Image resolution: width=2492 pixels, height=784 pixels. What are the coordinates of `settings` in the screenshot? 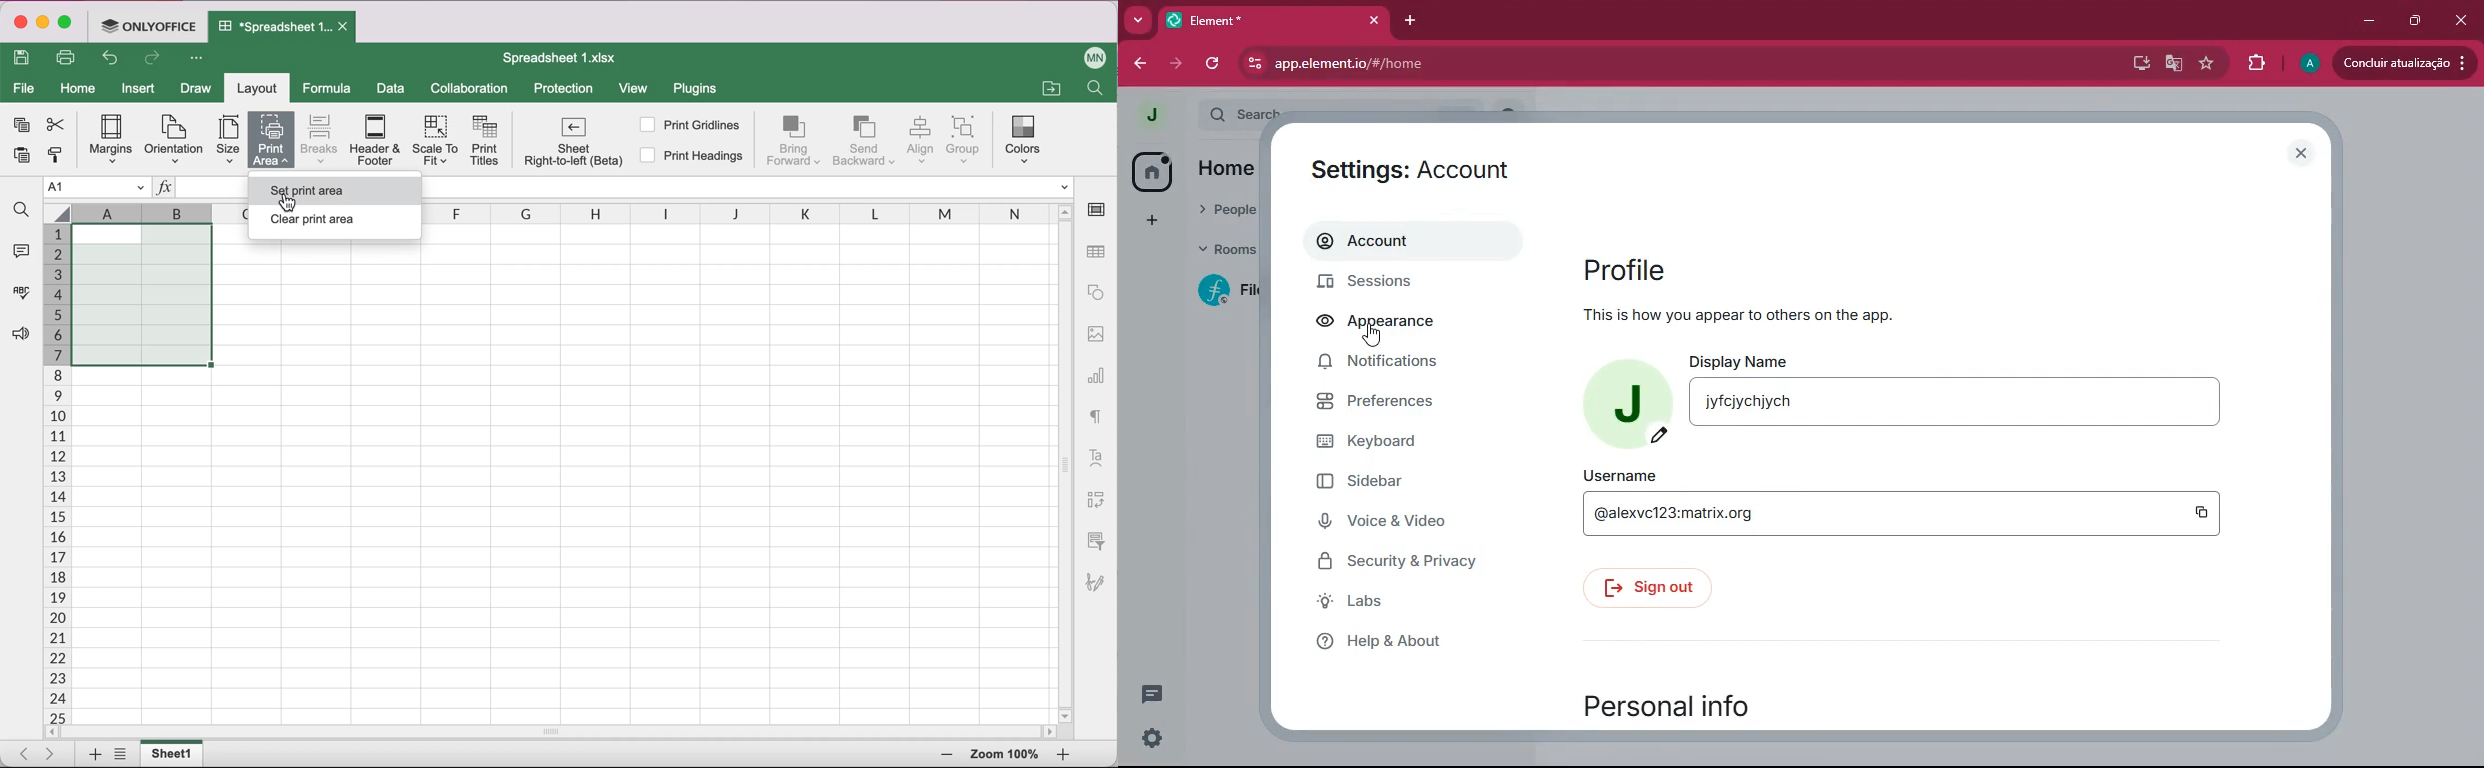 It's located at (1151, 737).